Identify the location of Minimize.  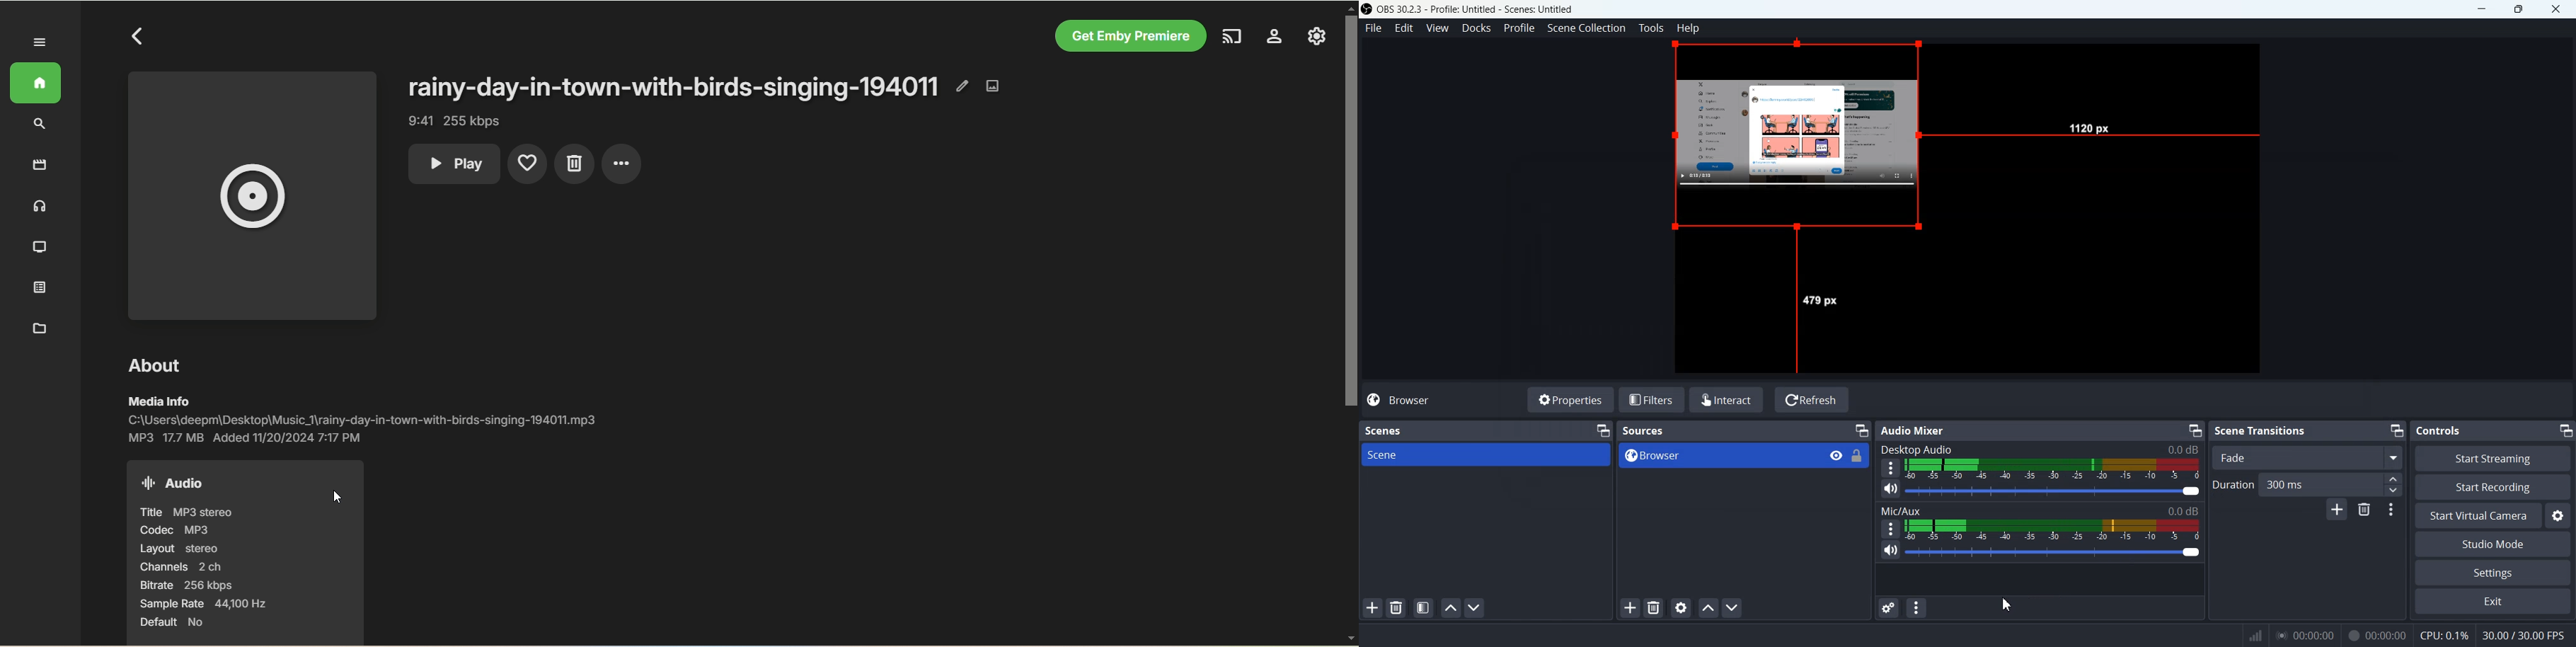
(1862, 429).